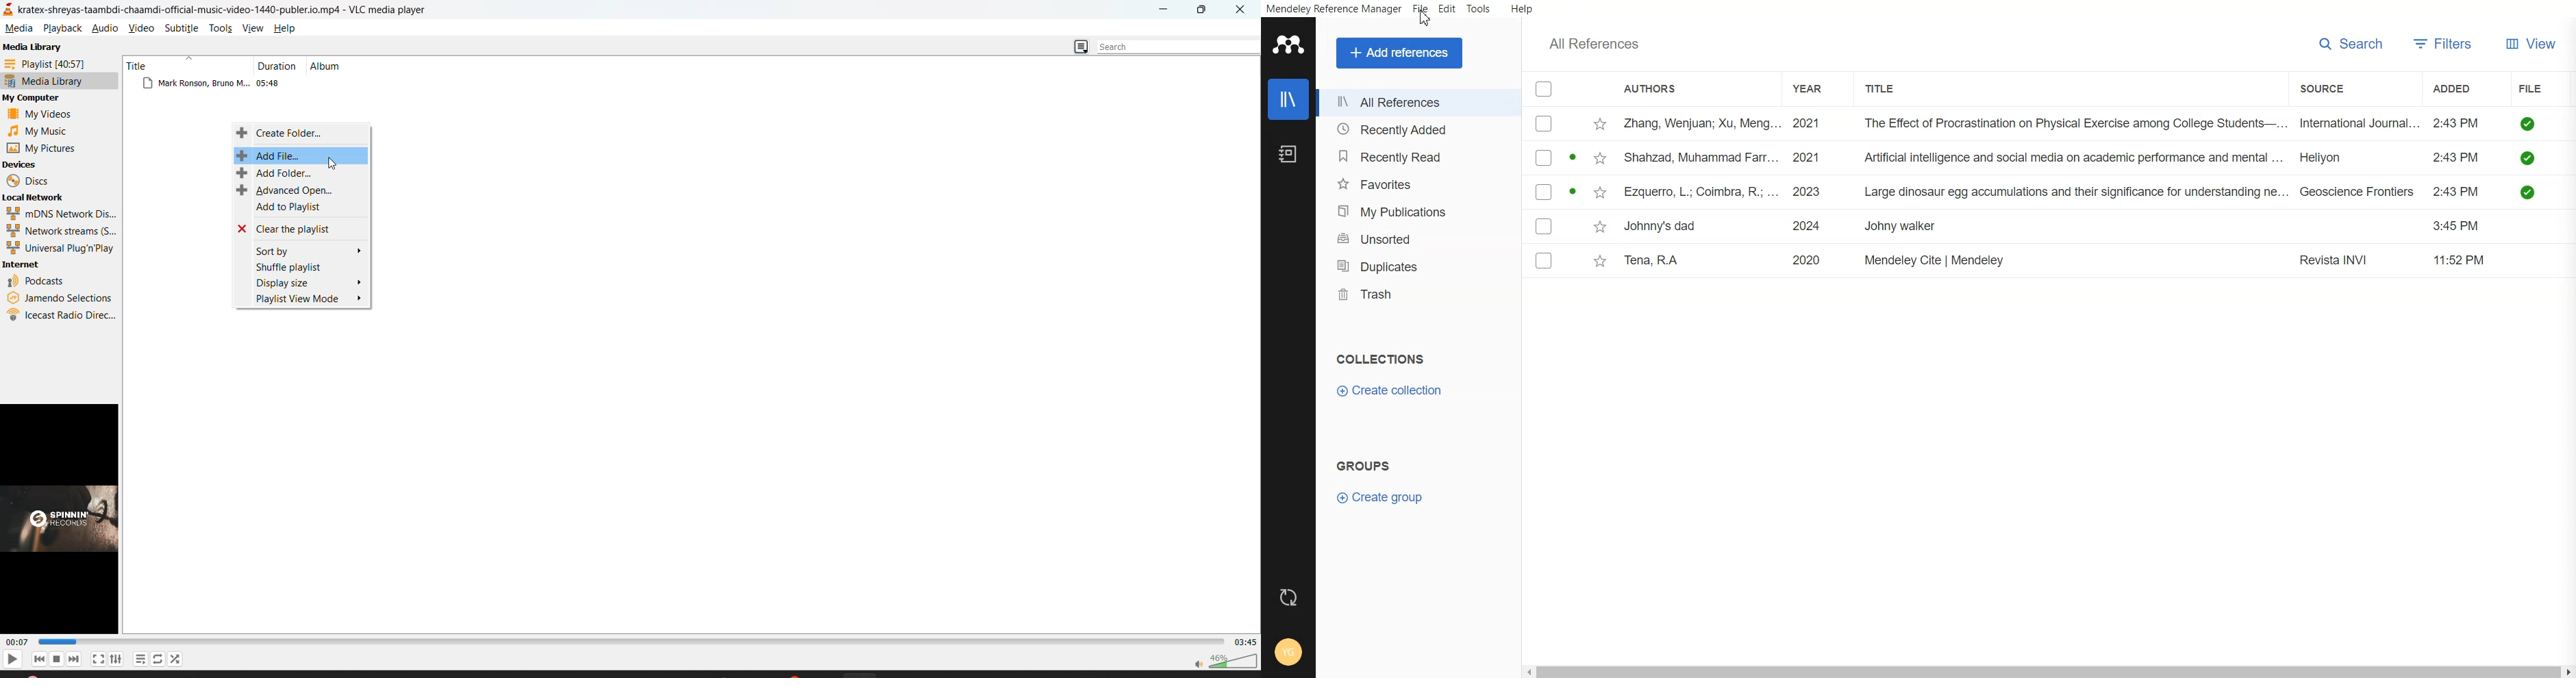 Image resolution: width=2576 pixels, height=700 pixels. I want to click on Logo, so click(1287, 44).